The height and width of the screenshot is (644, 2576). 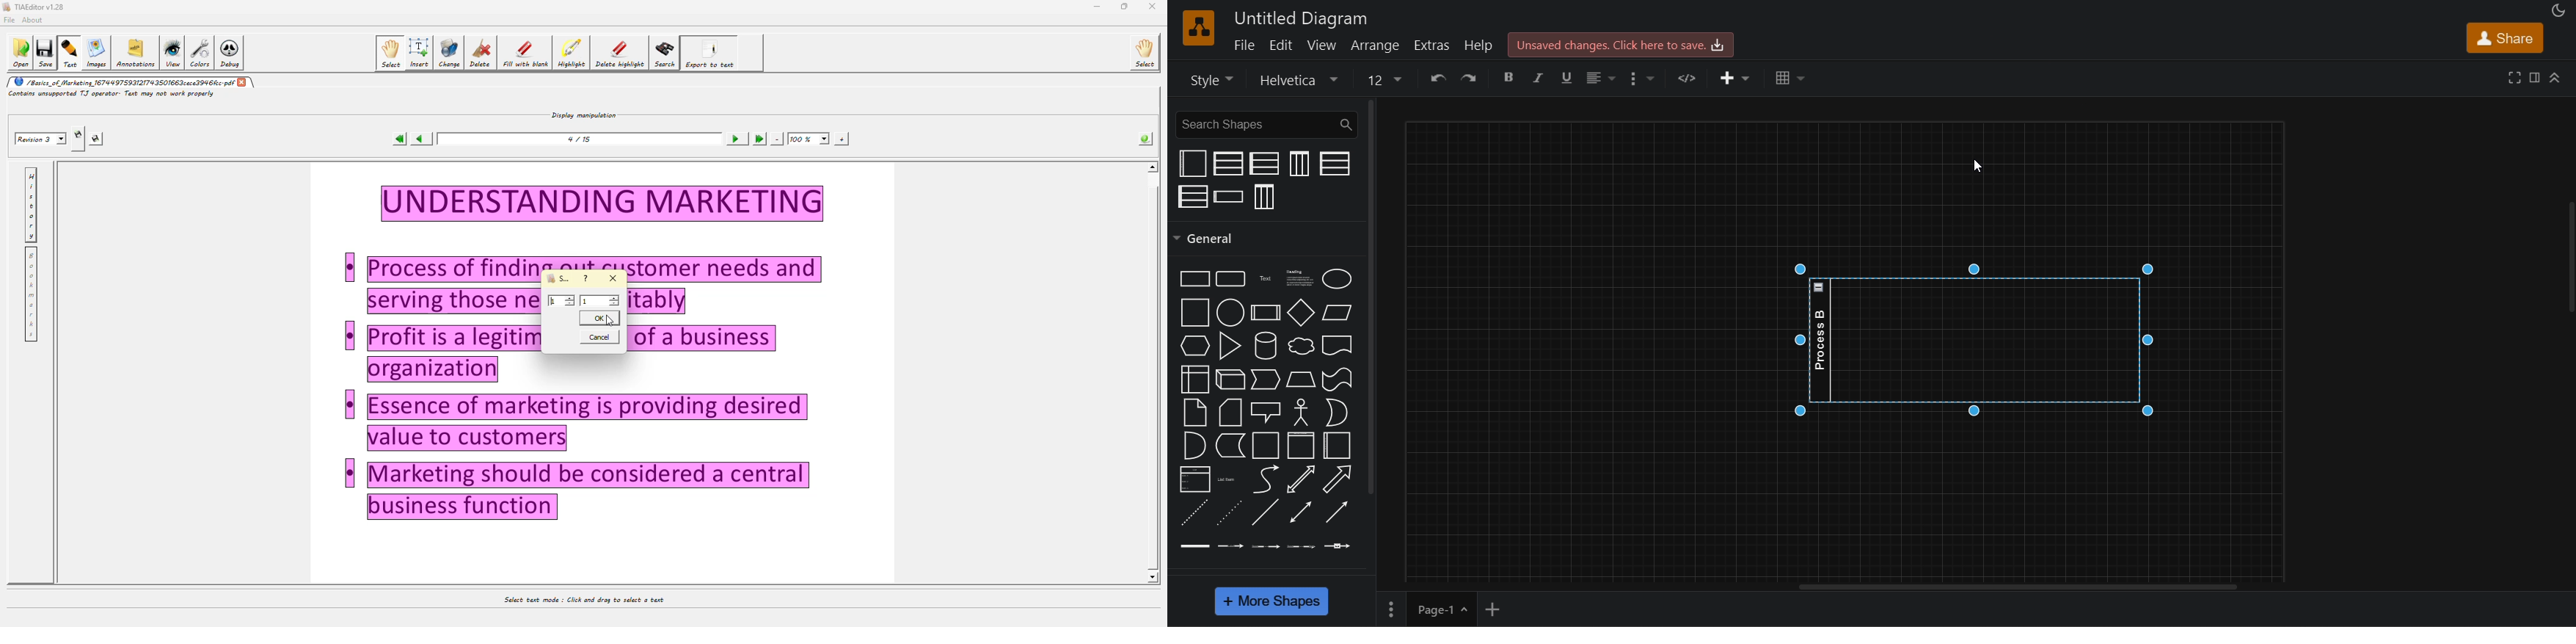 What do you see at coordinates (759, 138) in the screenshot?
I see `last page` at bounding box center [759, 138].